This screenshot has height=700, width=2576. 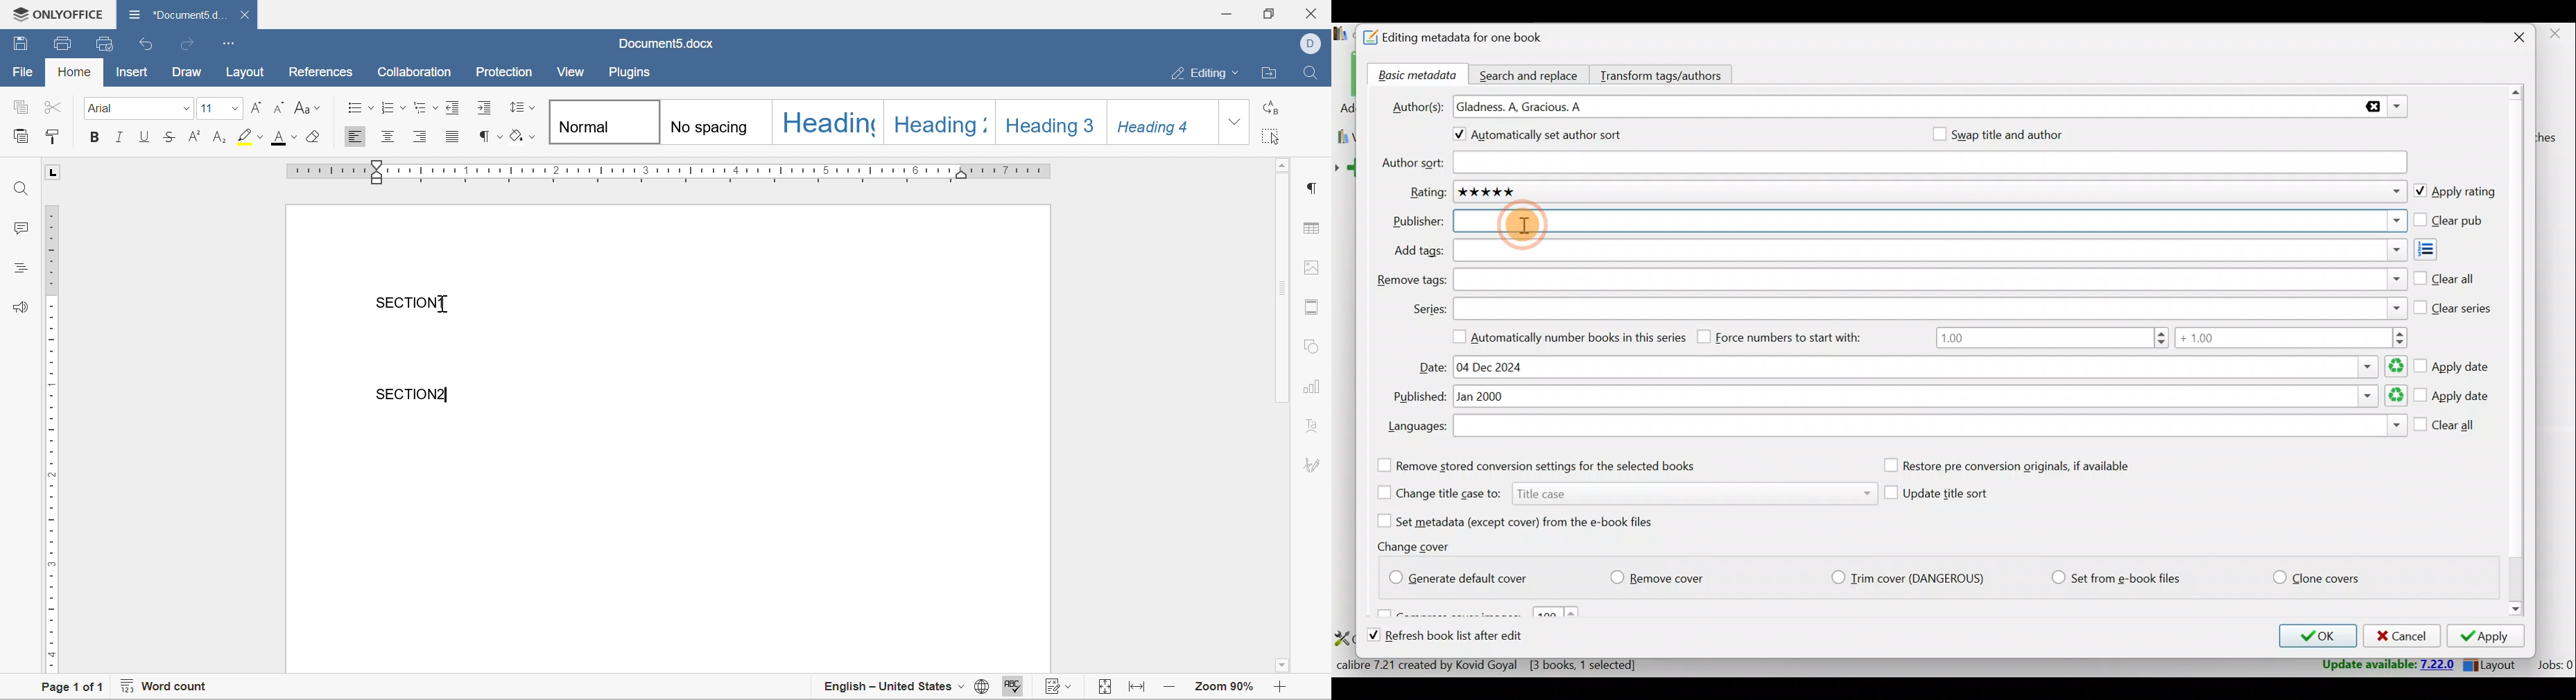 I want to click on Authors, so click(x=1932, y=108).